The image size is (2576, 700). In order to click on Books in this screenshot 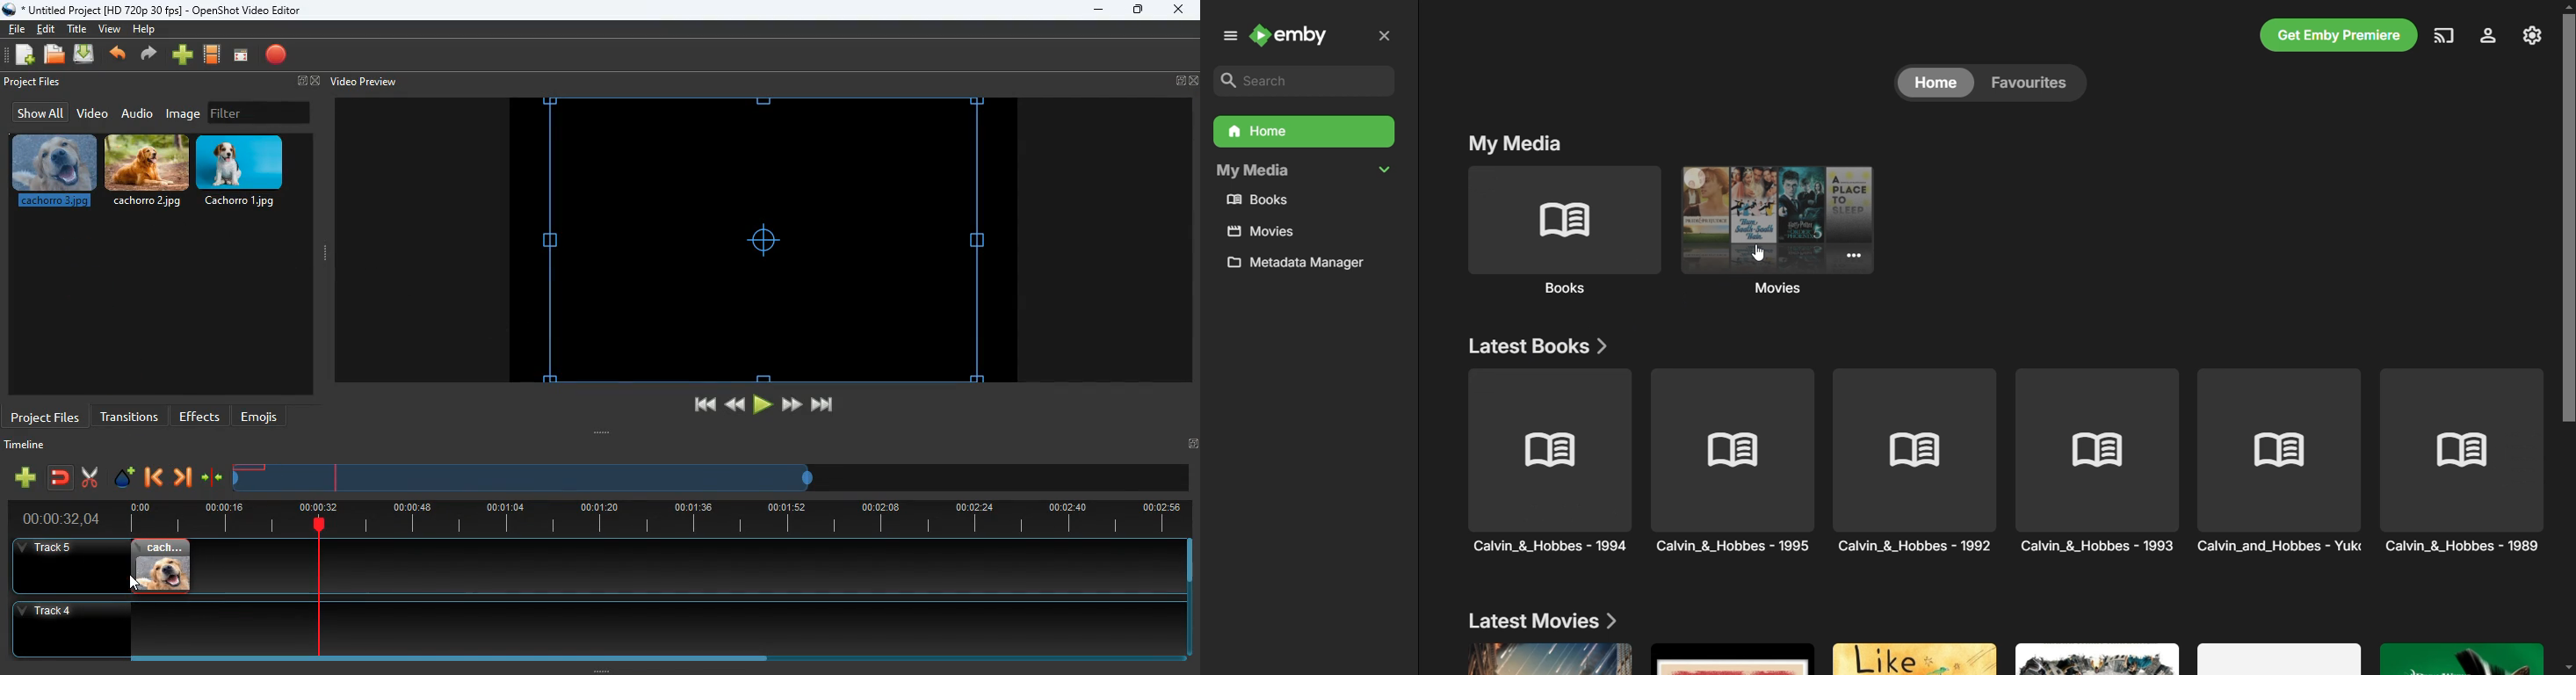, I will do `click(1561, 231)`.